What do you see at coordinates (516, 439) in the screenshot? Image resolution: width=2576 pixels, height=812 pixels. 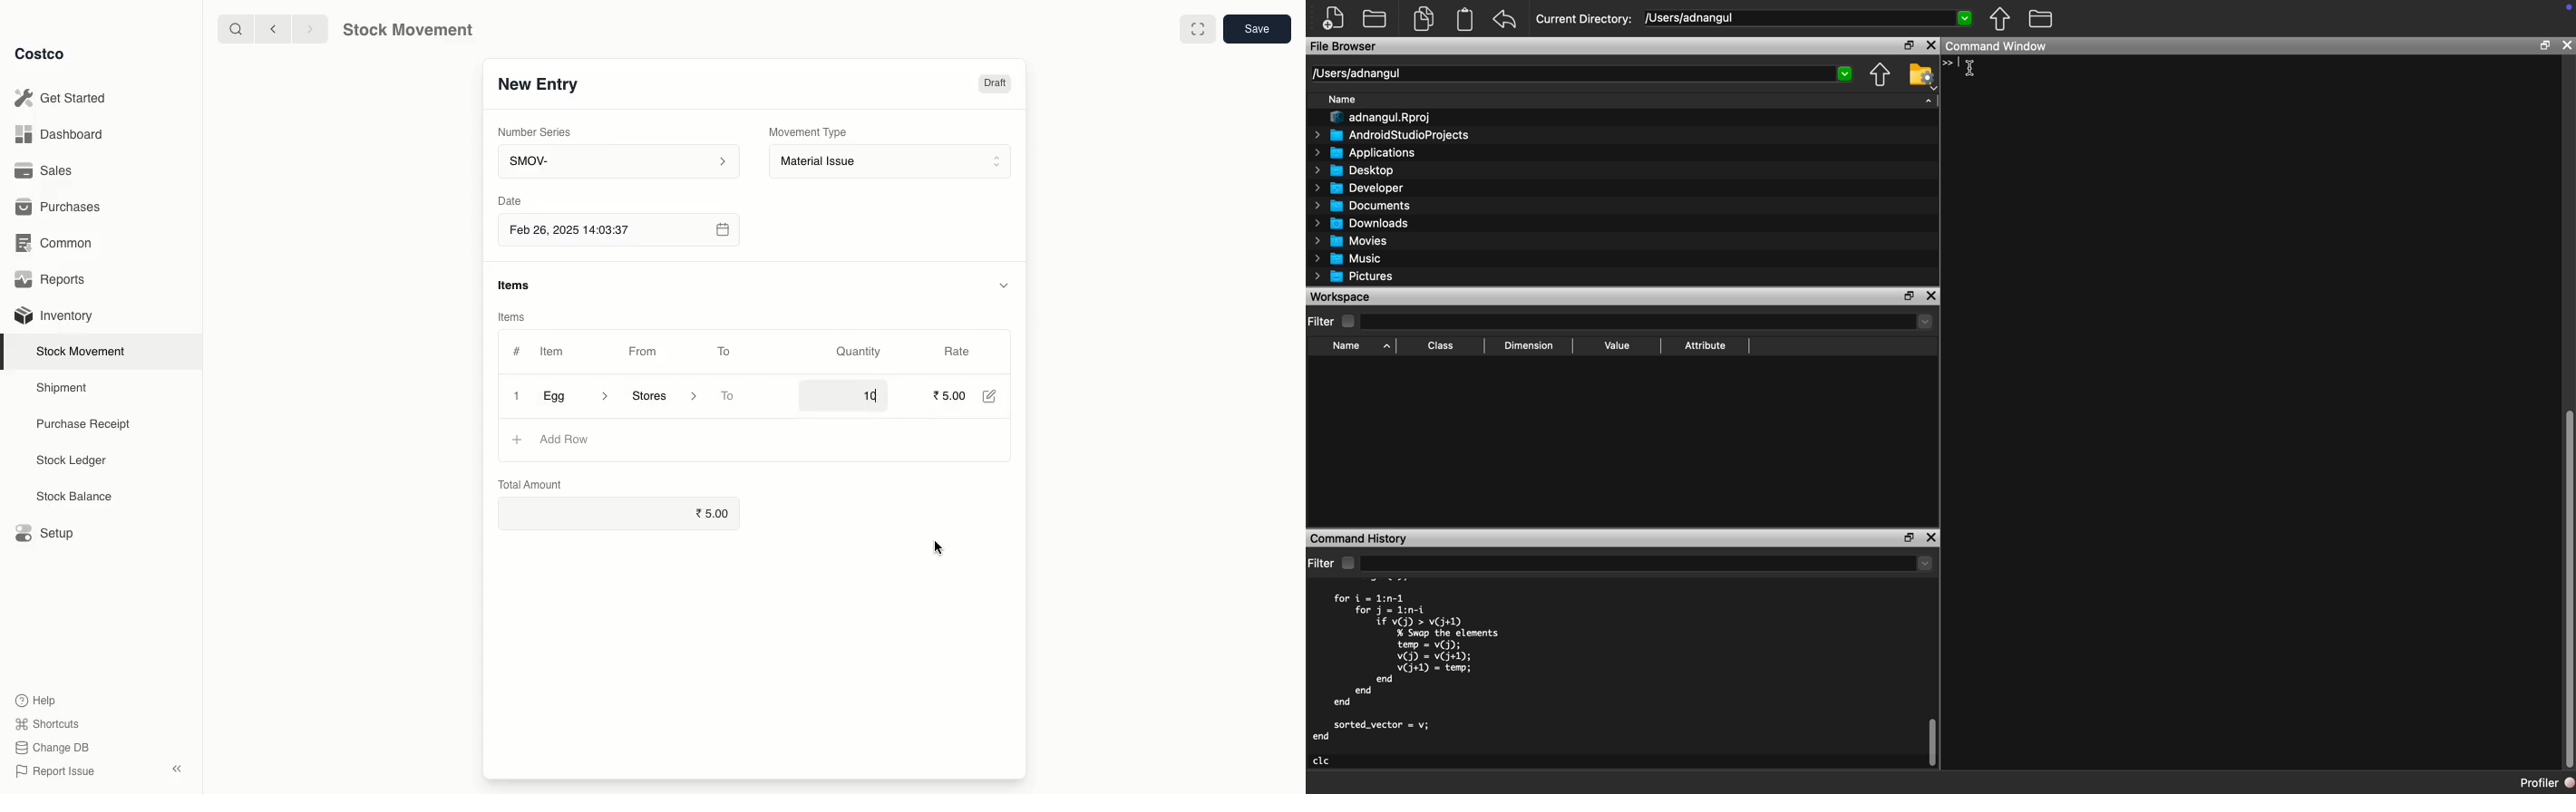 I see `+` at bounding box center [516, 439].